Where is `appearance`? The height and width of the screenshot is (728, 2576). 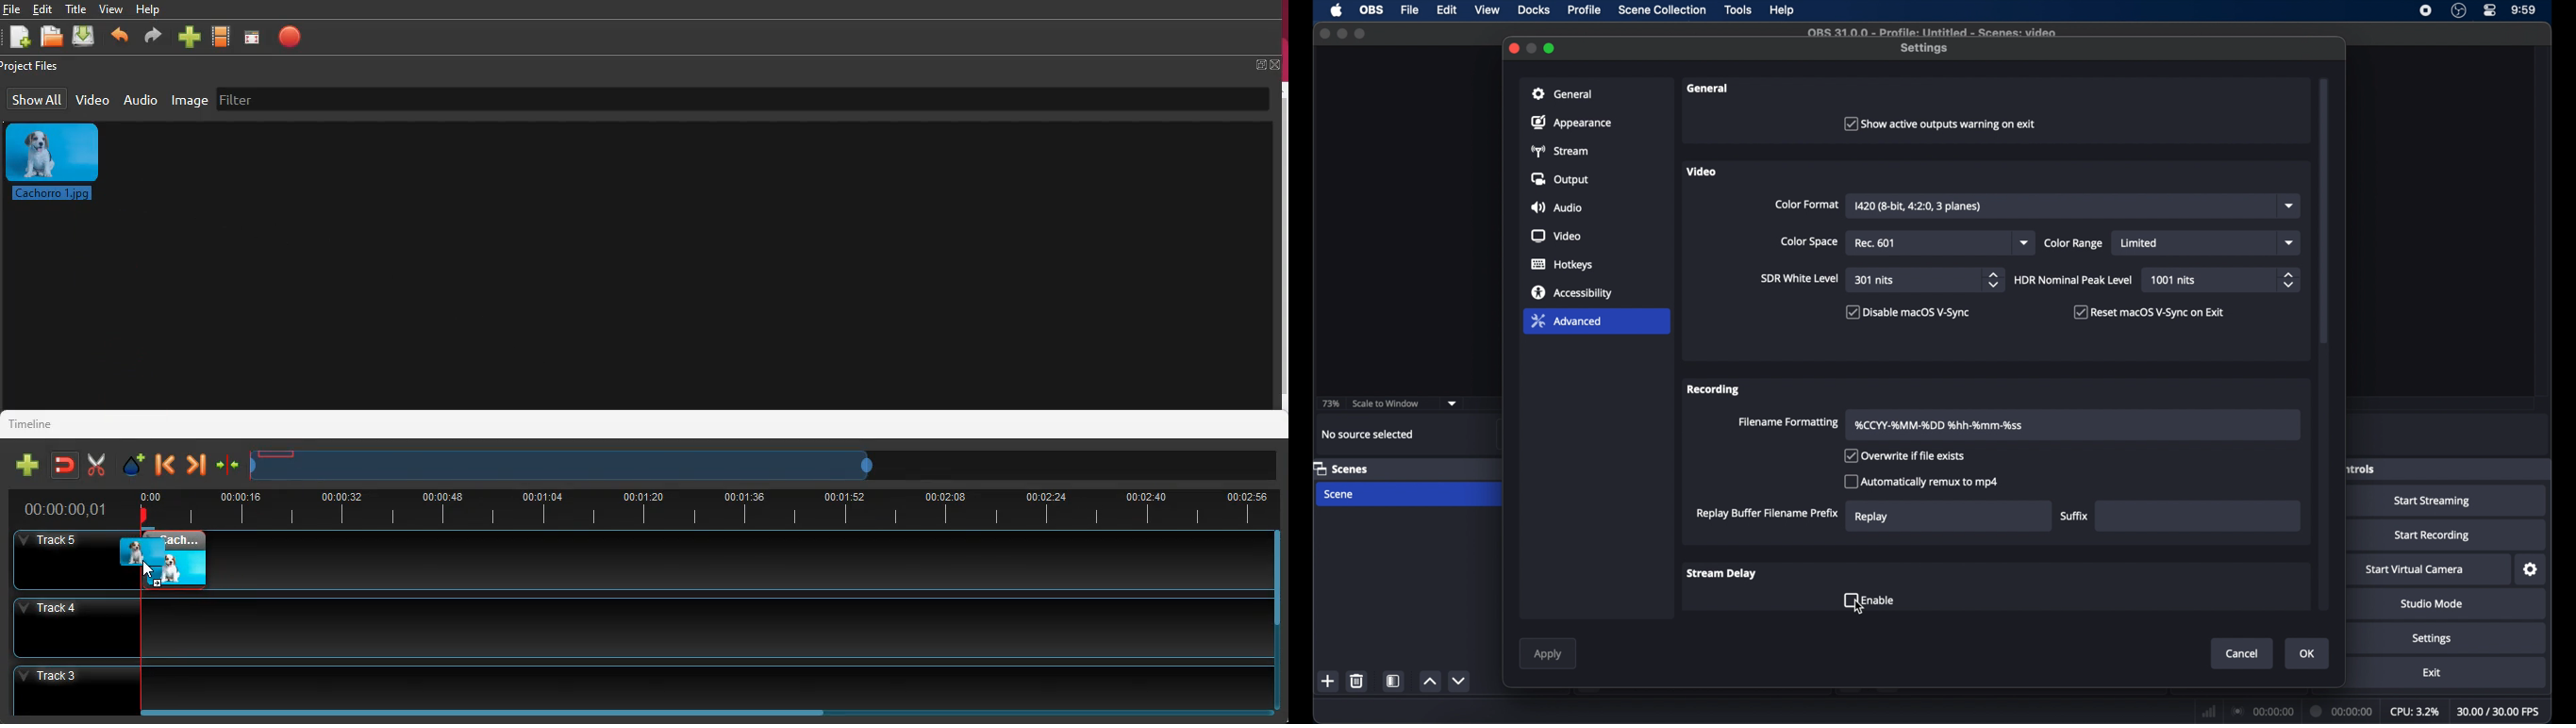
appearance is located at coordinates (1571, 122).